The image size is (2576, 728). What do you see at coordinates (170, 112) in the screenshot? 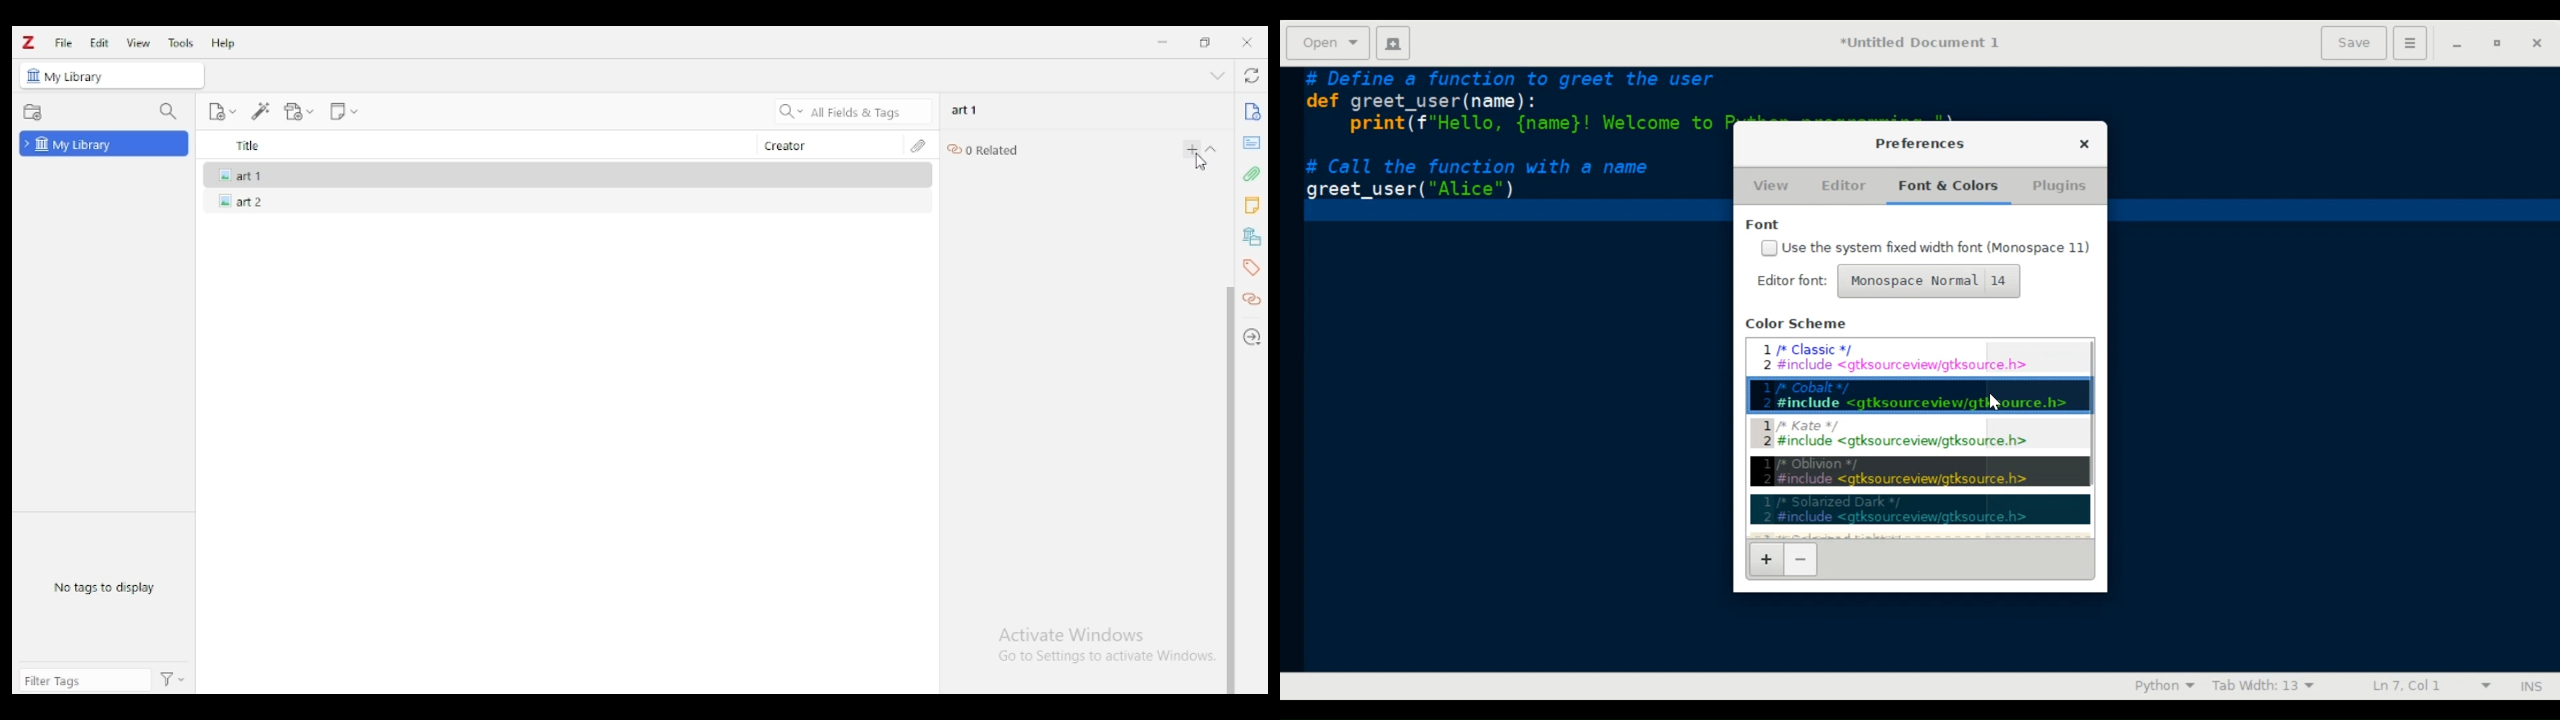
I see `filter collection` at bounding box center [170, 112].